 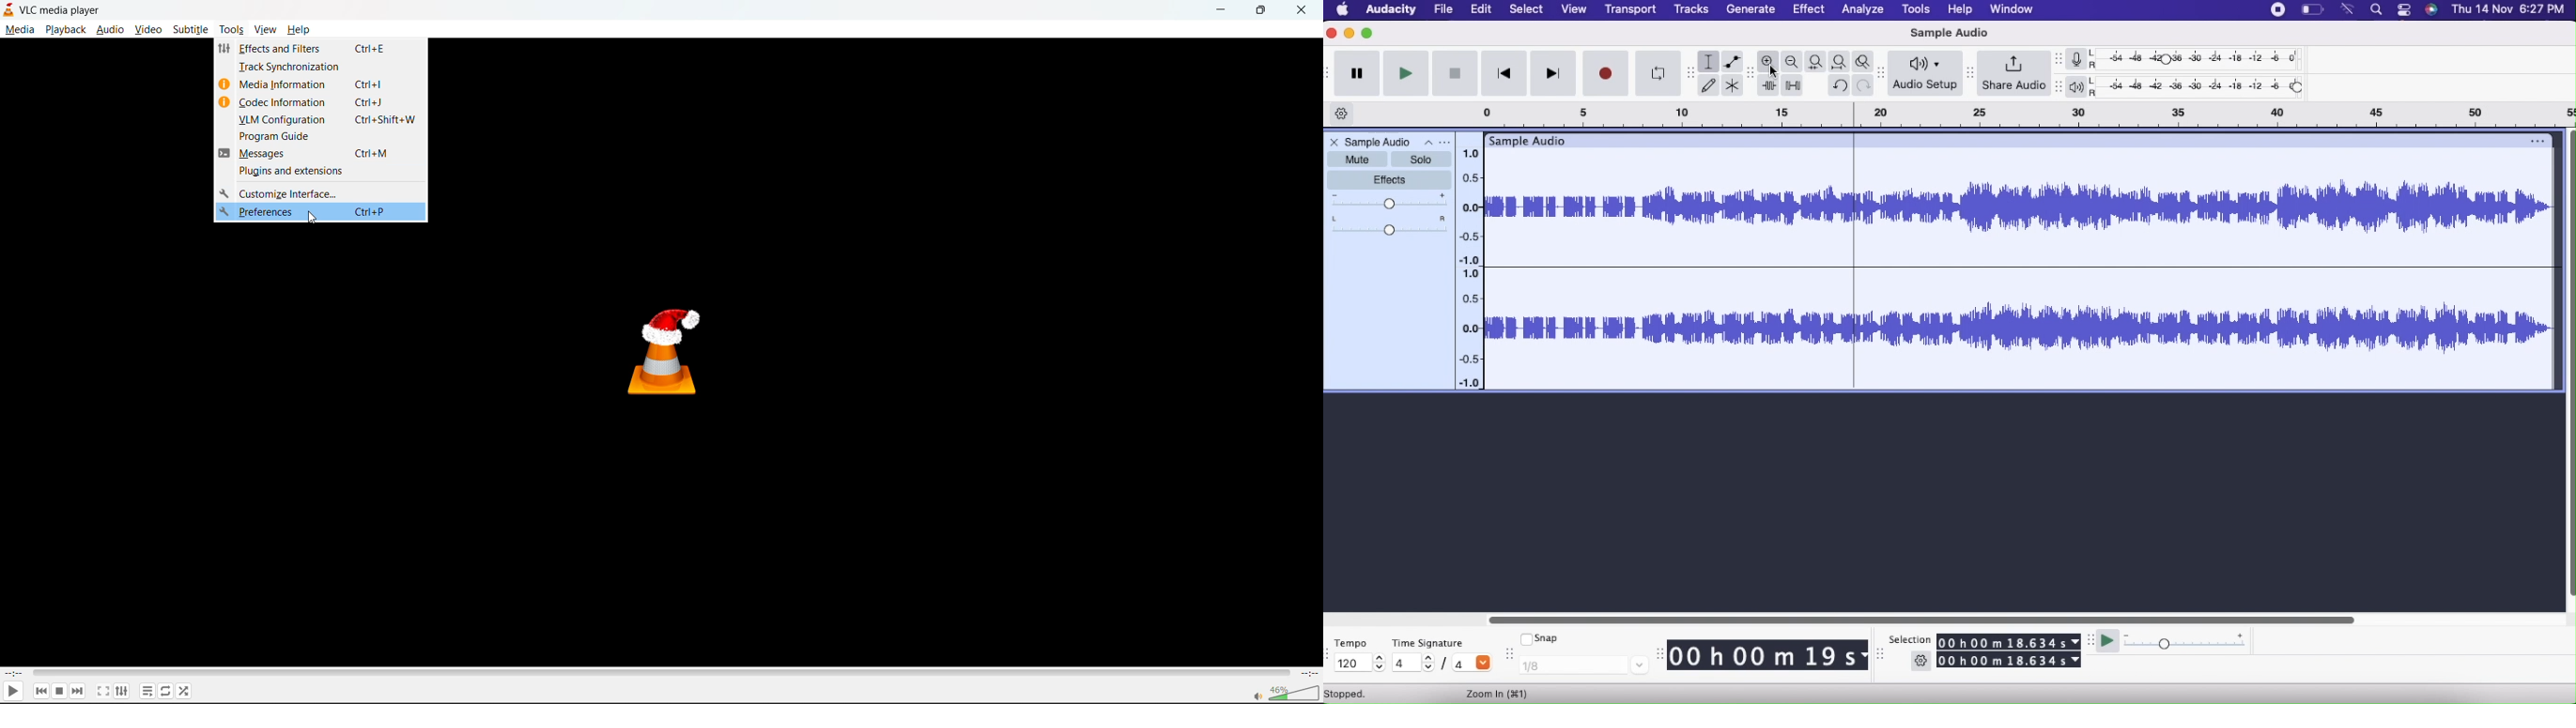 What do you see at coordinates (1792, 85) in the screenshot?
I see `Silence audio selection` at bounding box center [1792, 85].